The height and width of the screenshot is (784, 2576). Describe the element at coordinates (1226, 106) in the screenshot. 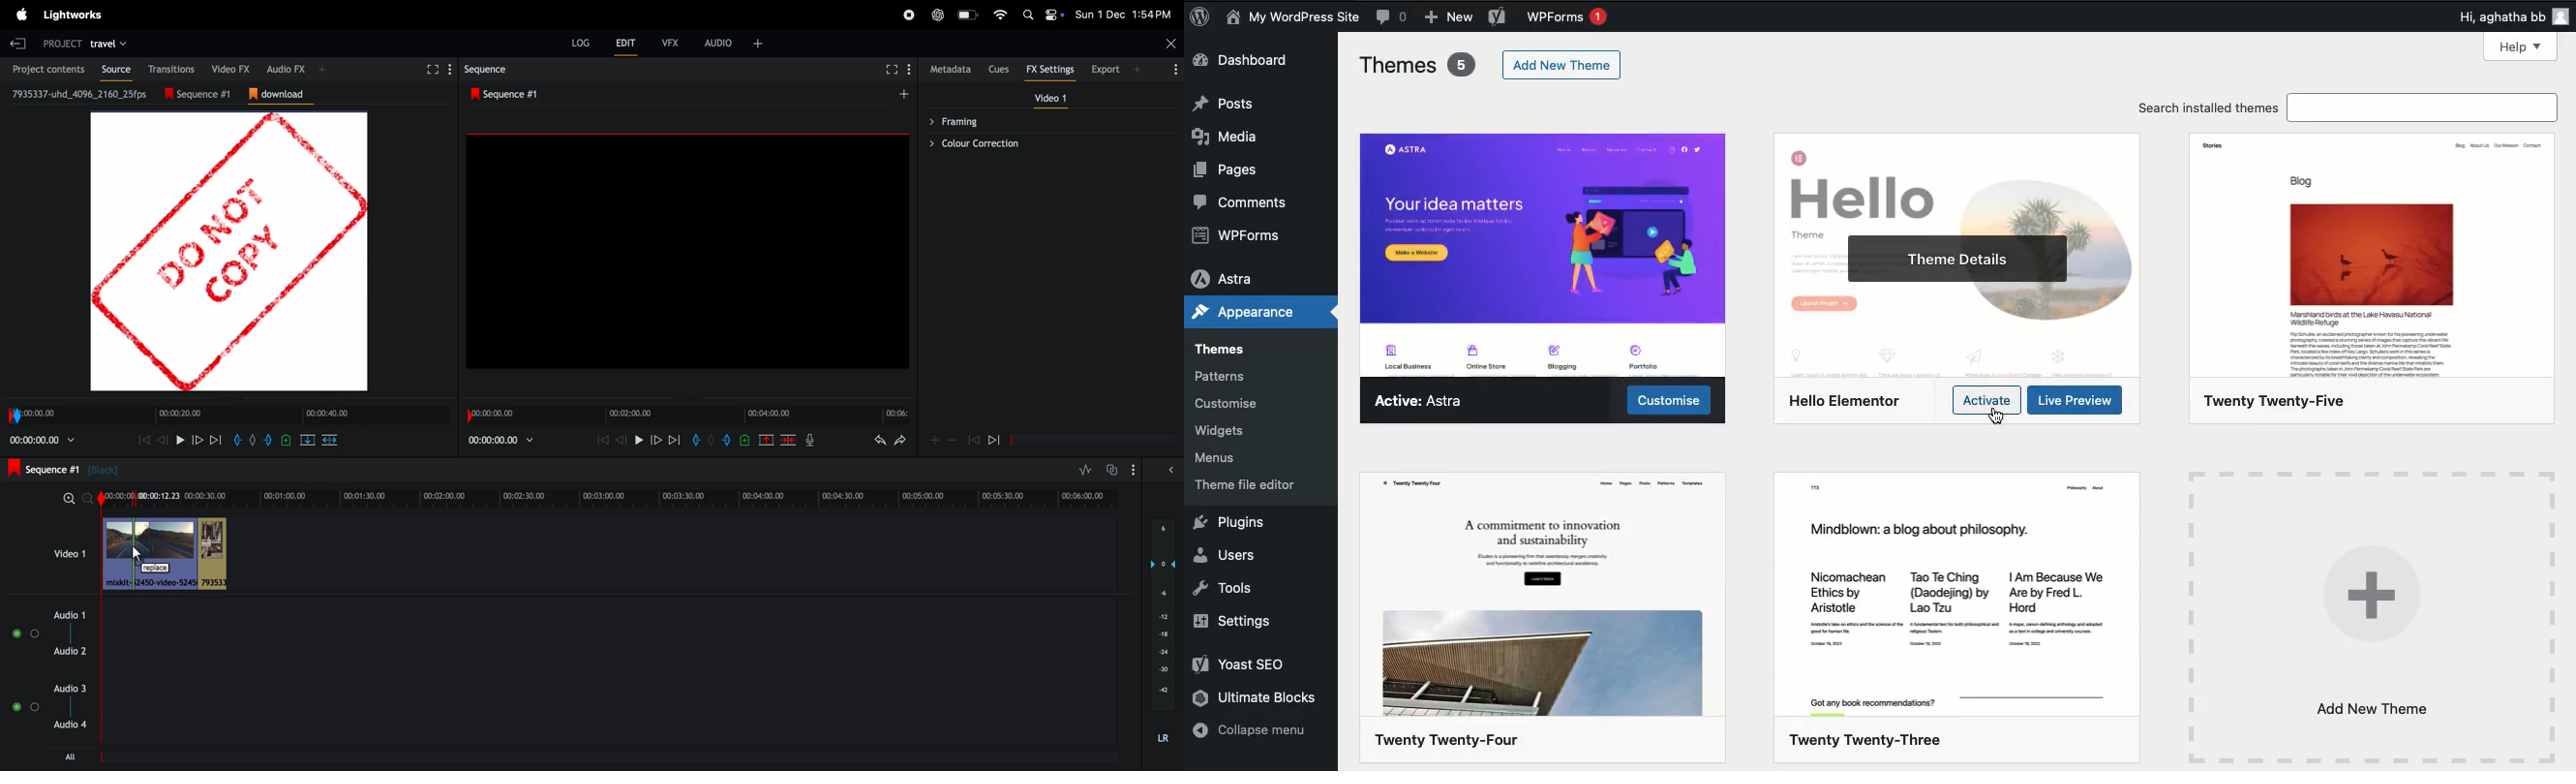

I see `Posts` at that location.